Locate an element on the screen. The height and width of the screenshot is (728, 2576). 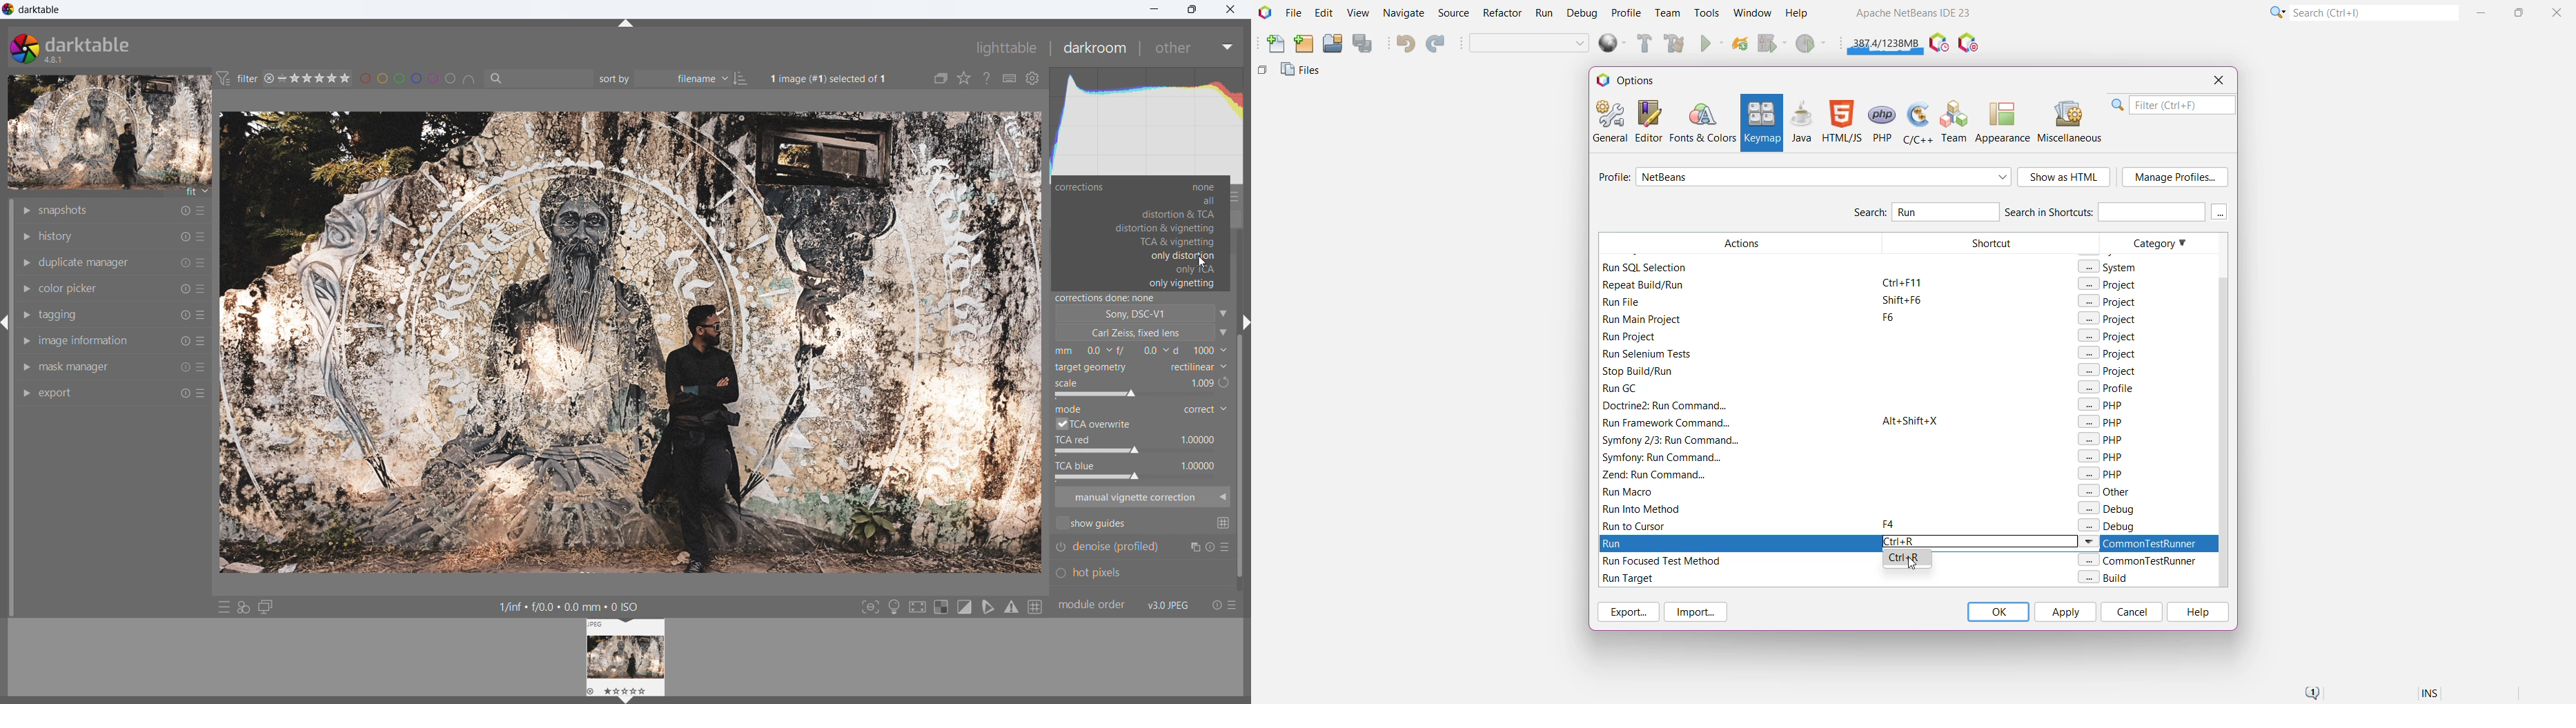
color picker is located at coordinates (69, 289).